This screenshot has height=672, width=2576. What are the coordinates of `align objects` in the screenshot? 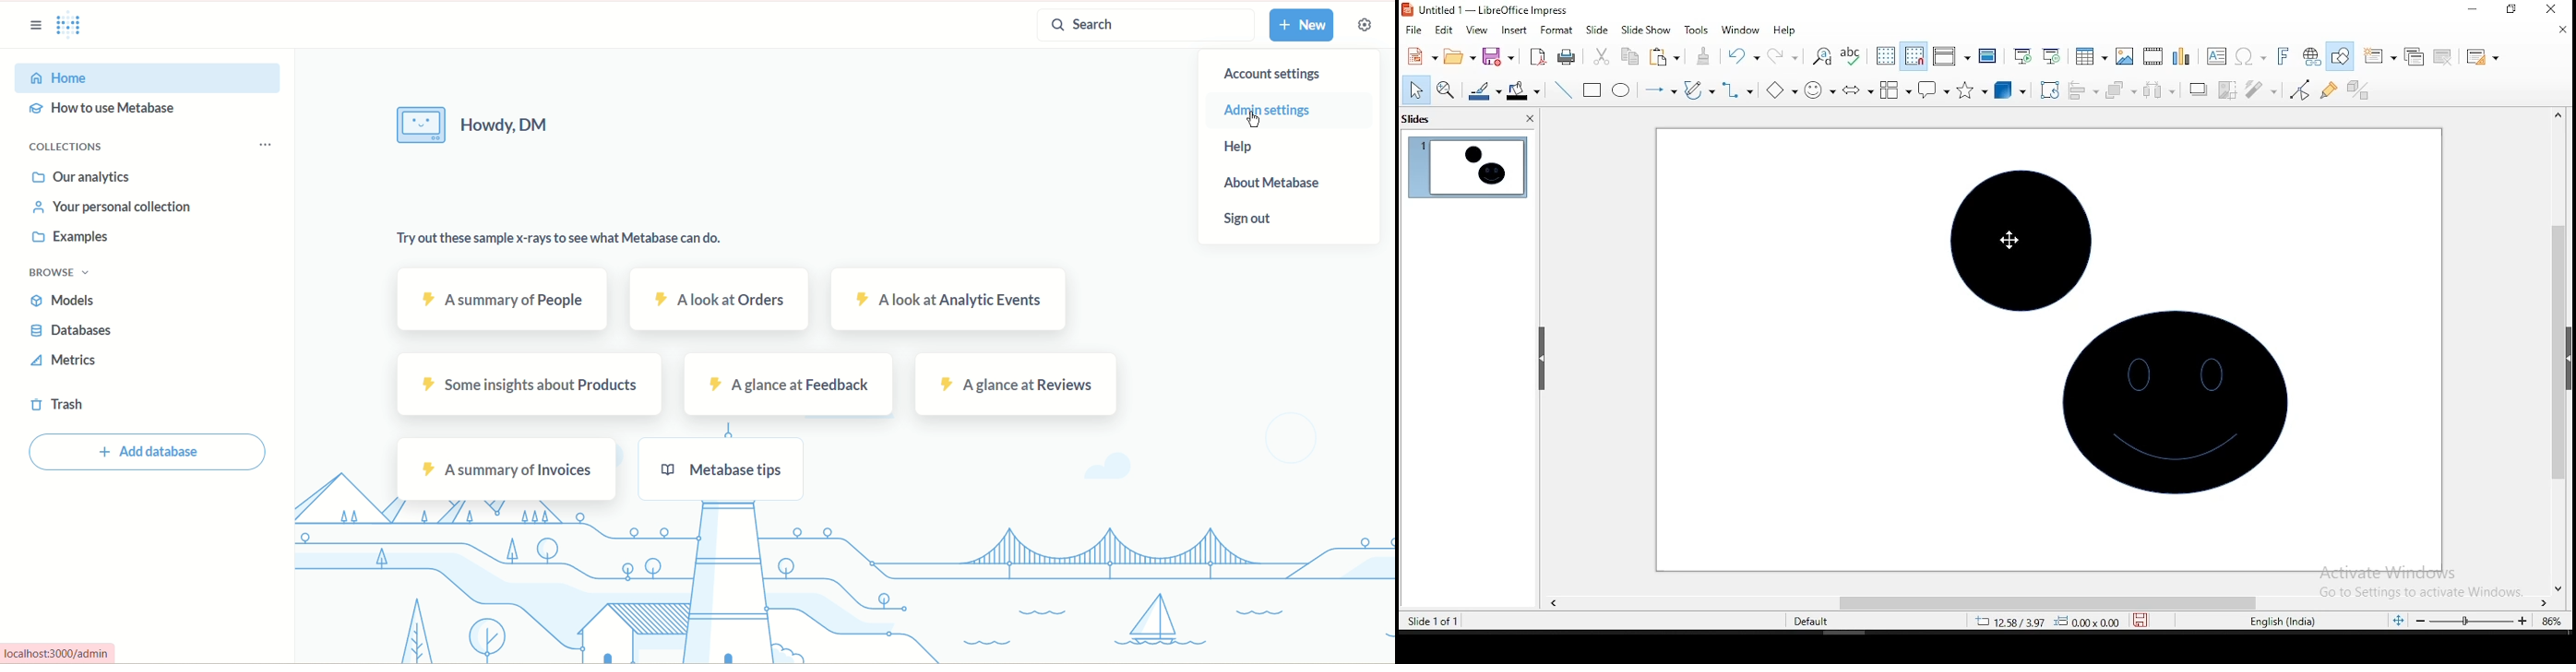 It's located at (2081, 91).